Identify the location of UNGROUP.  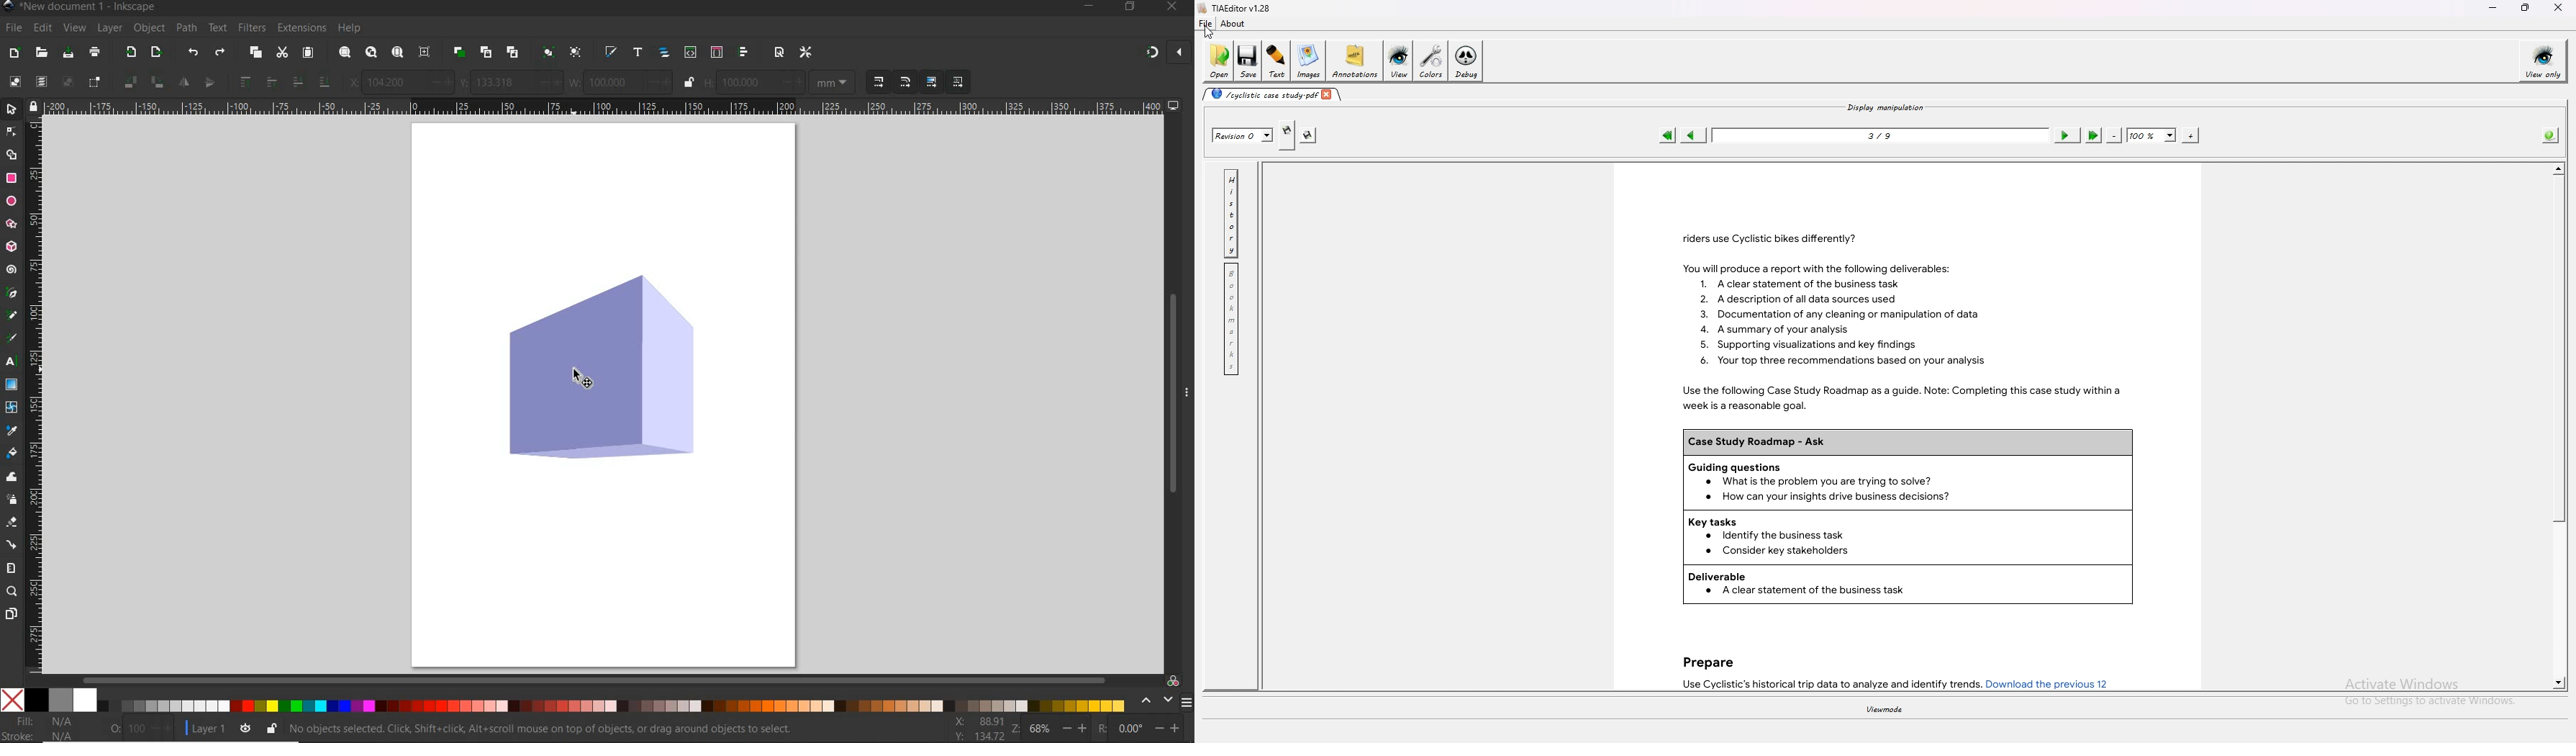
(575, 52).